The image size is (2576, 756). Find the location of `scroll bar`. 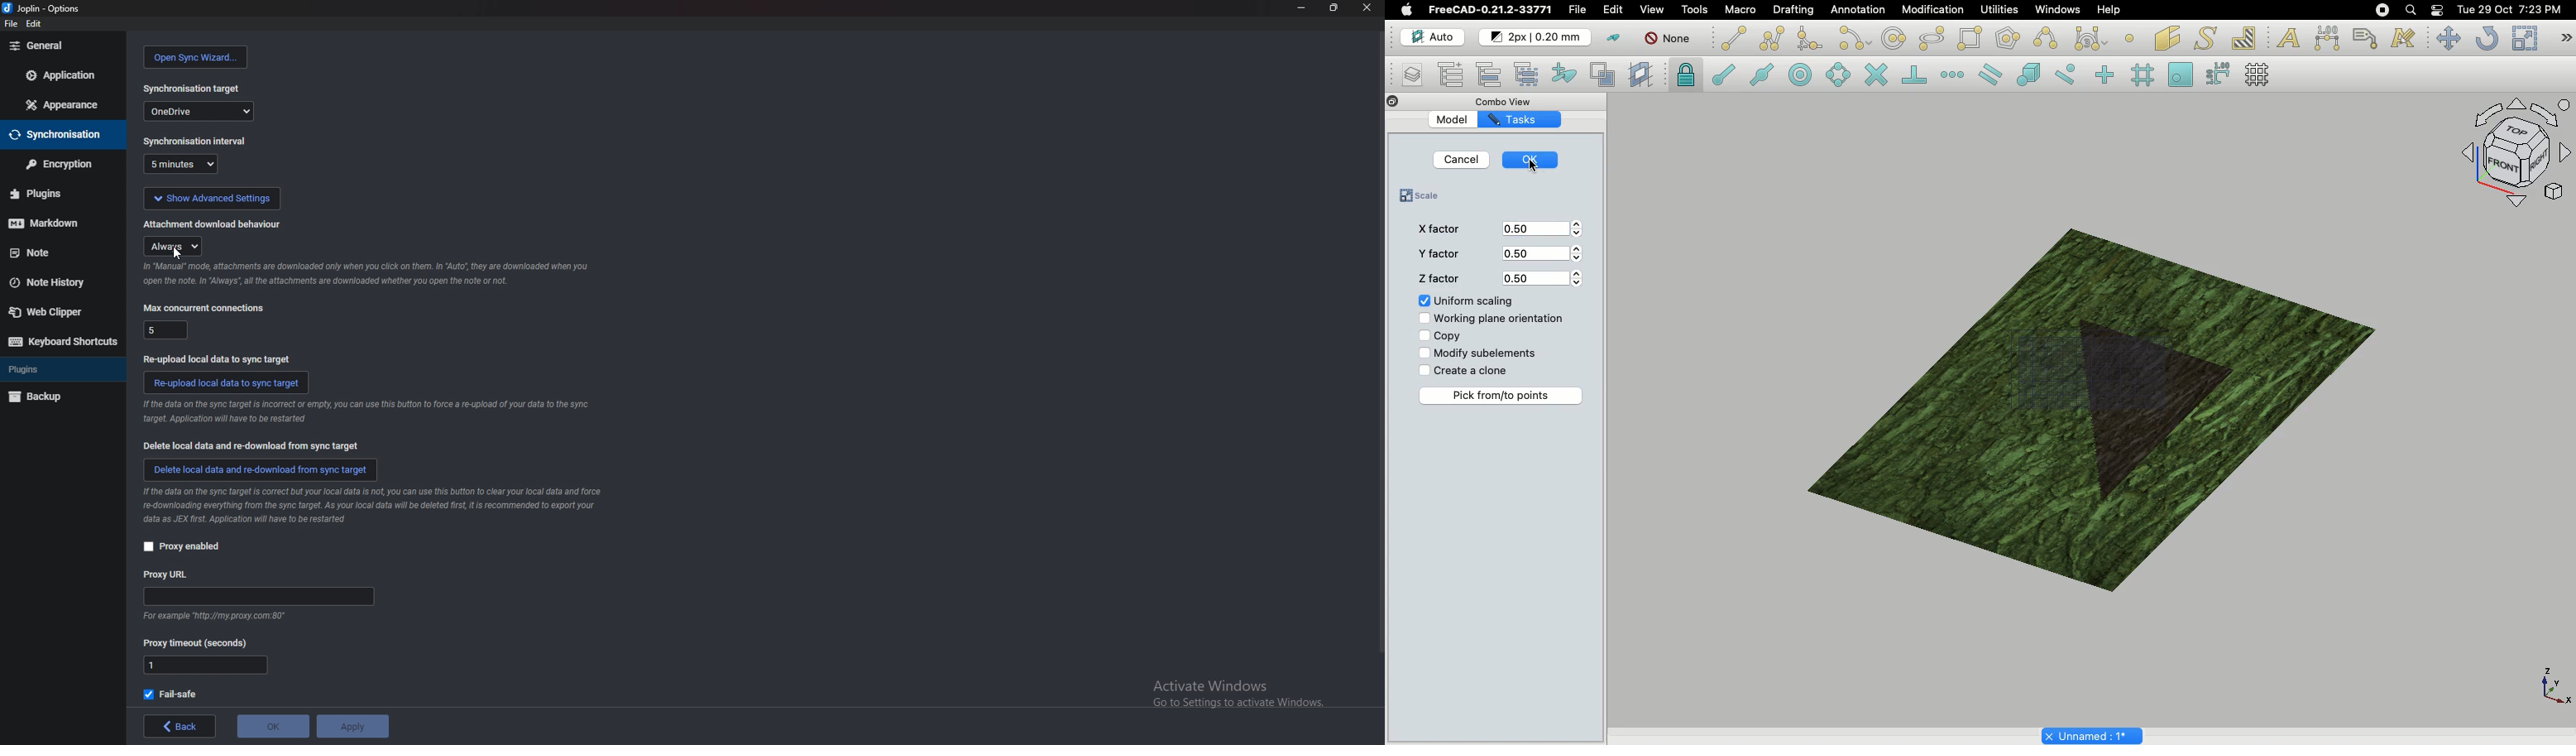

scroll bar is located at coordinates (1379, 345).